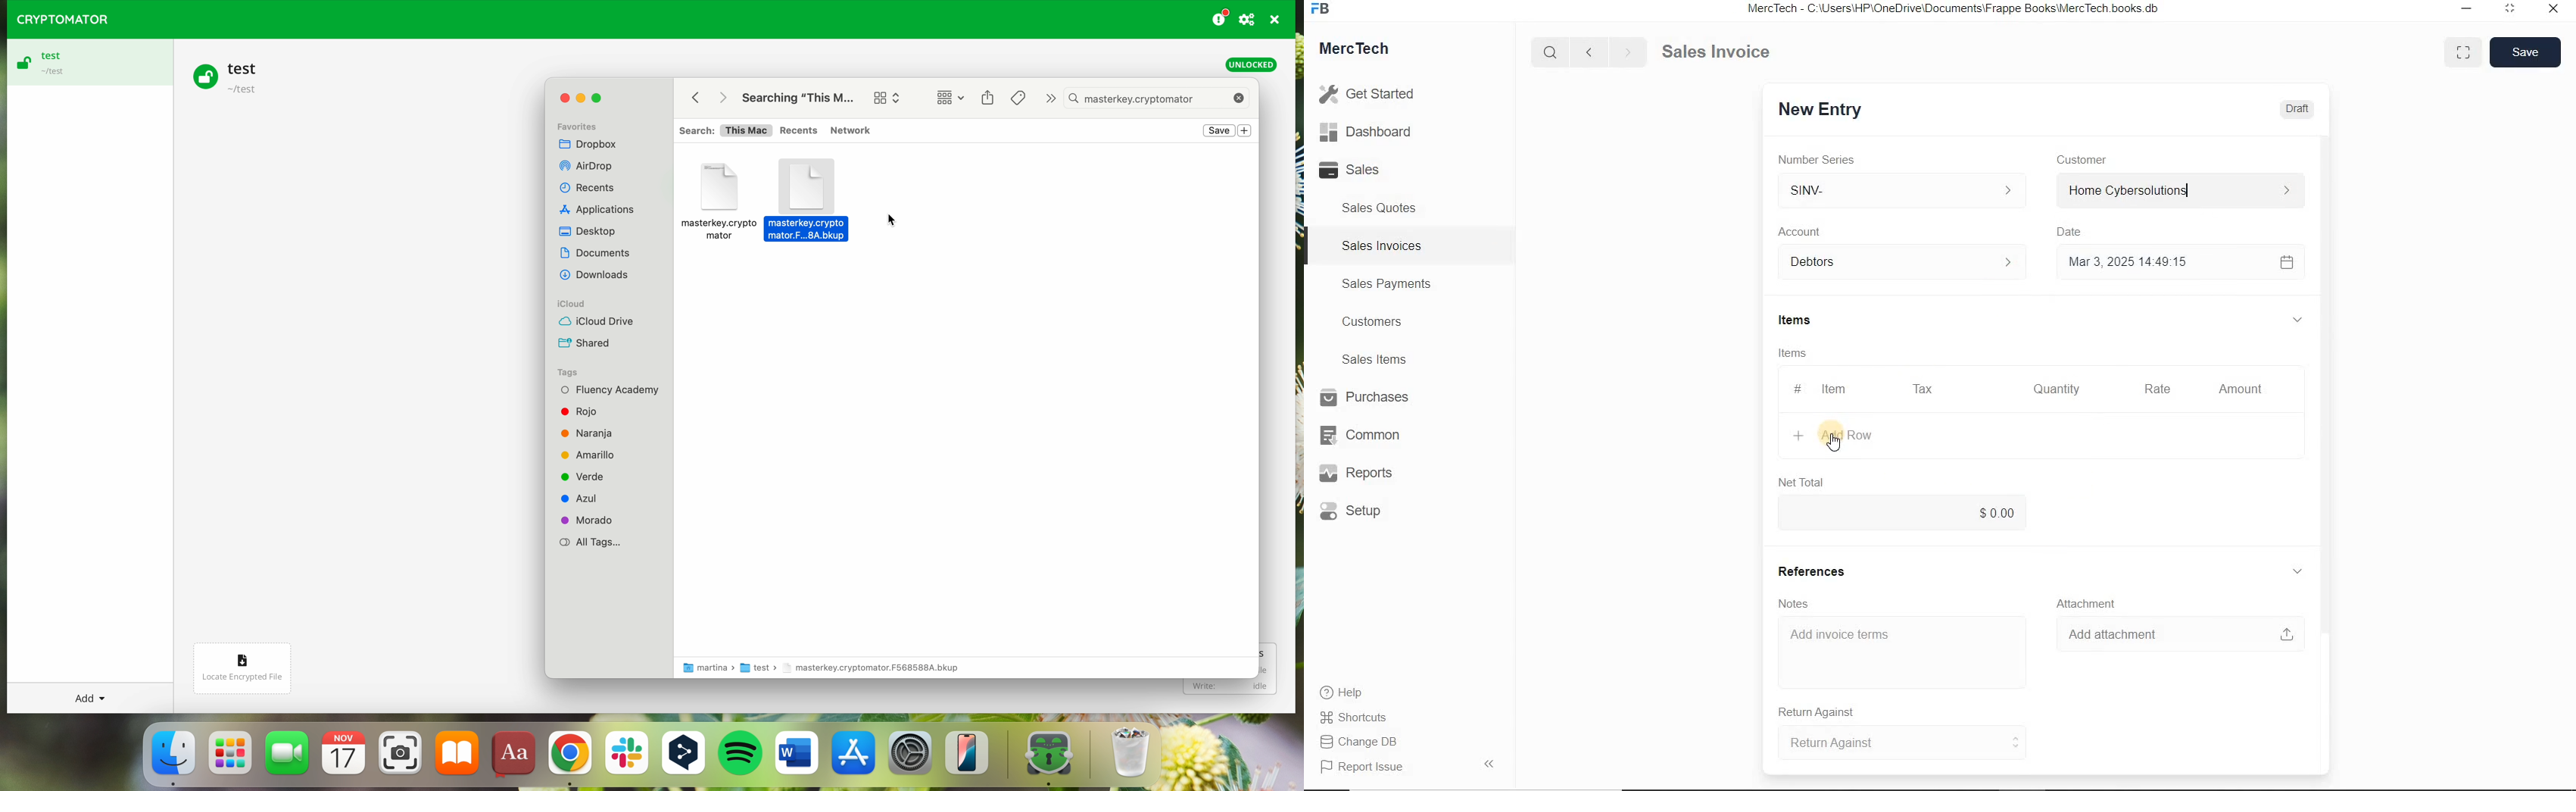  I want to click on Quantity, so click(2053, 392).